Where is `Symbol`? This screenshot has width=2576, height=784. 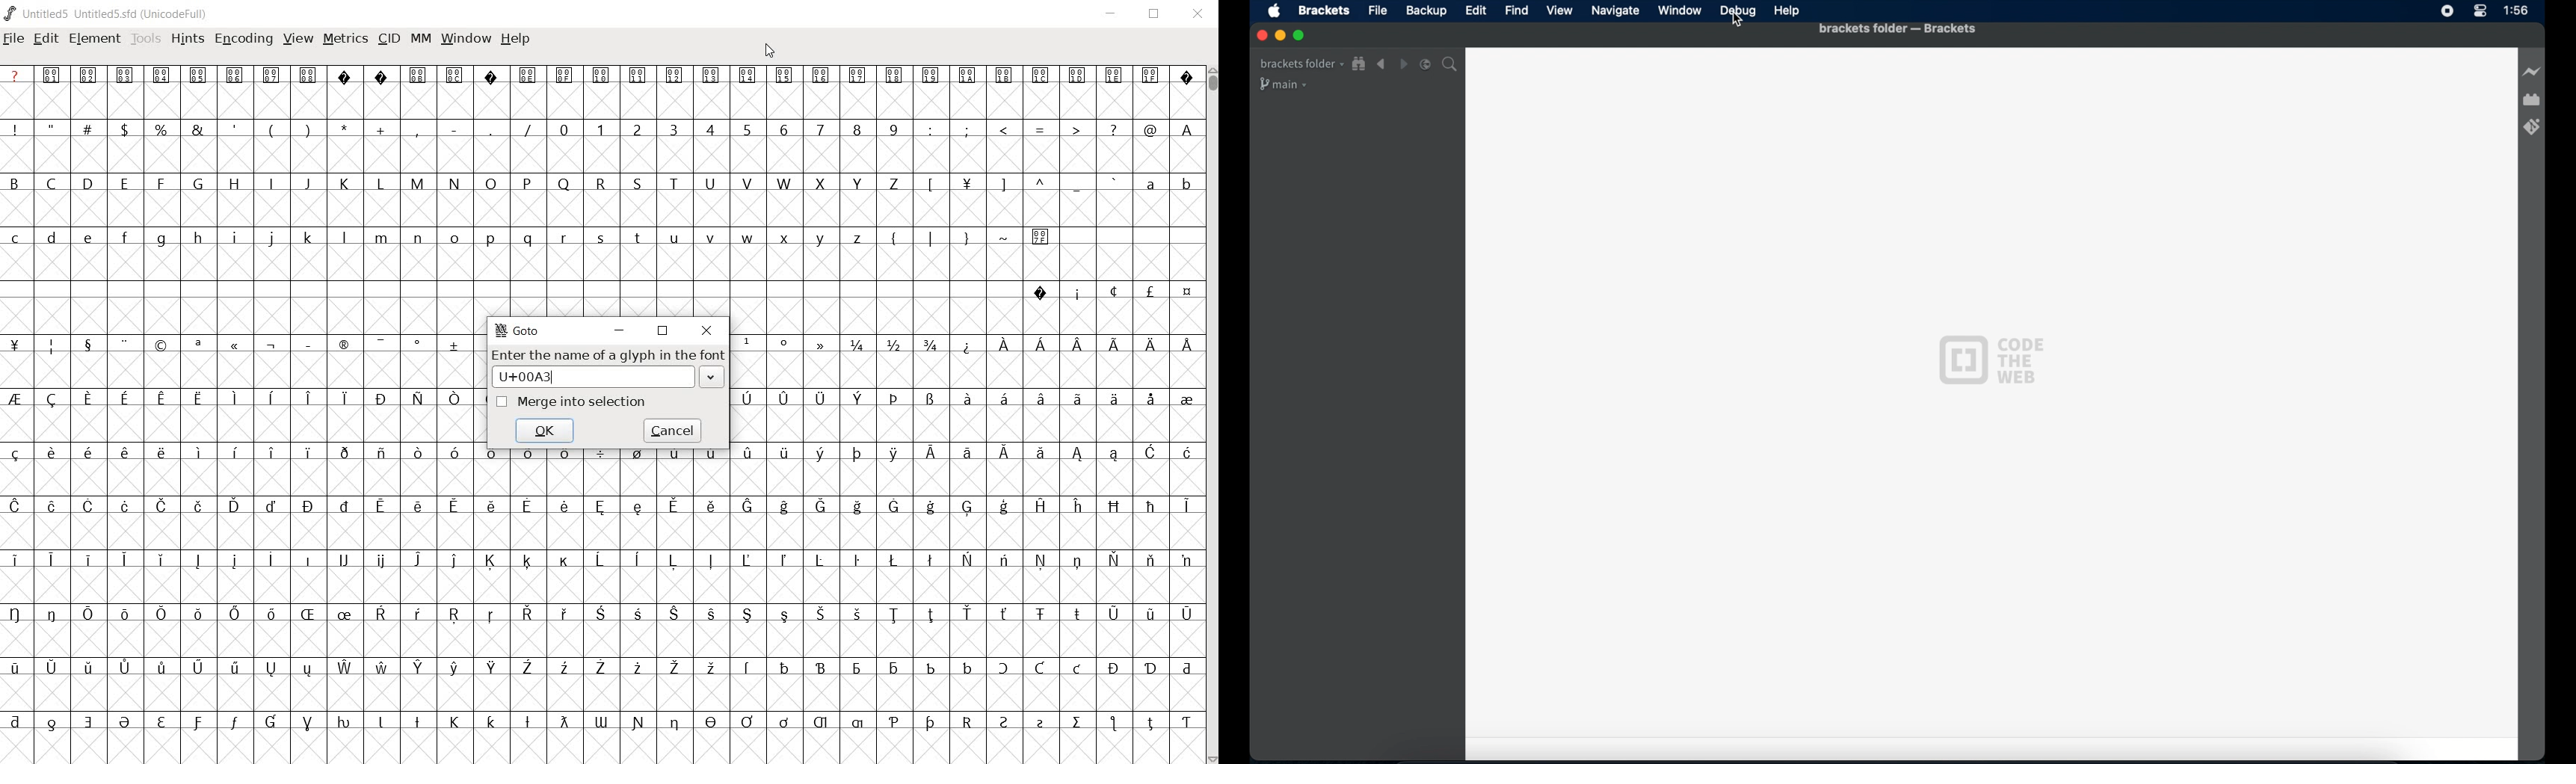
Symbol is located at coordinates (967, 560).